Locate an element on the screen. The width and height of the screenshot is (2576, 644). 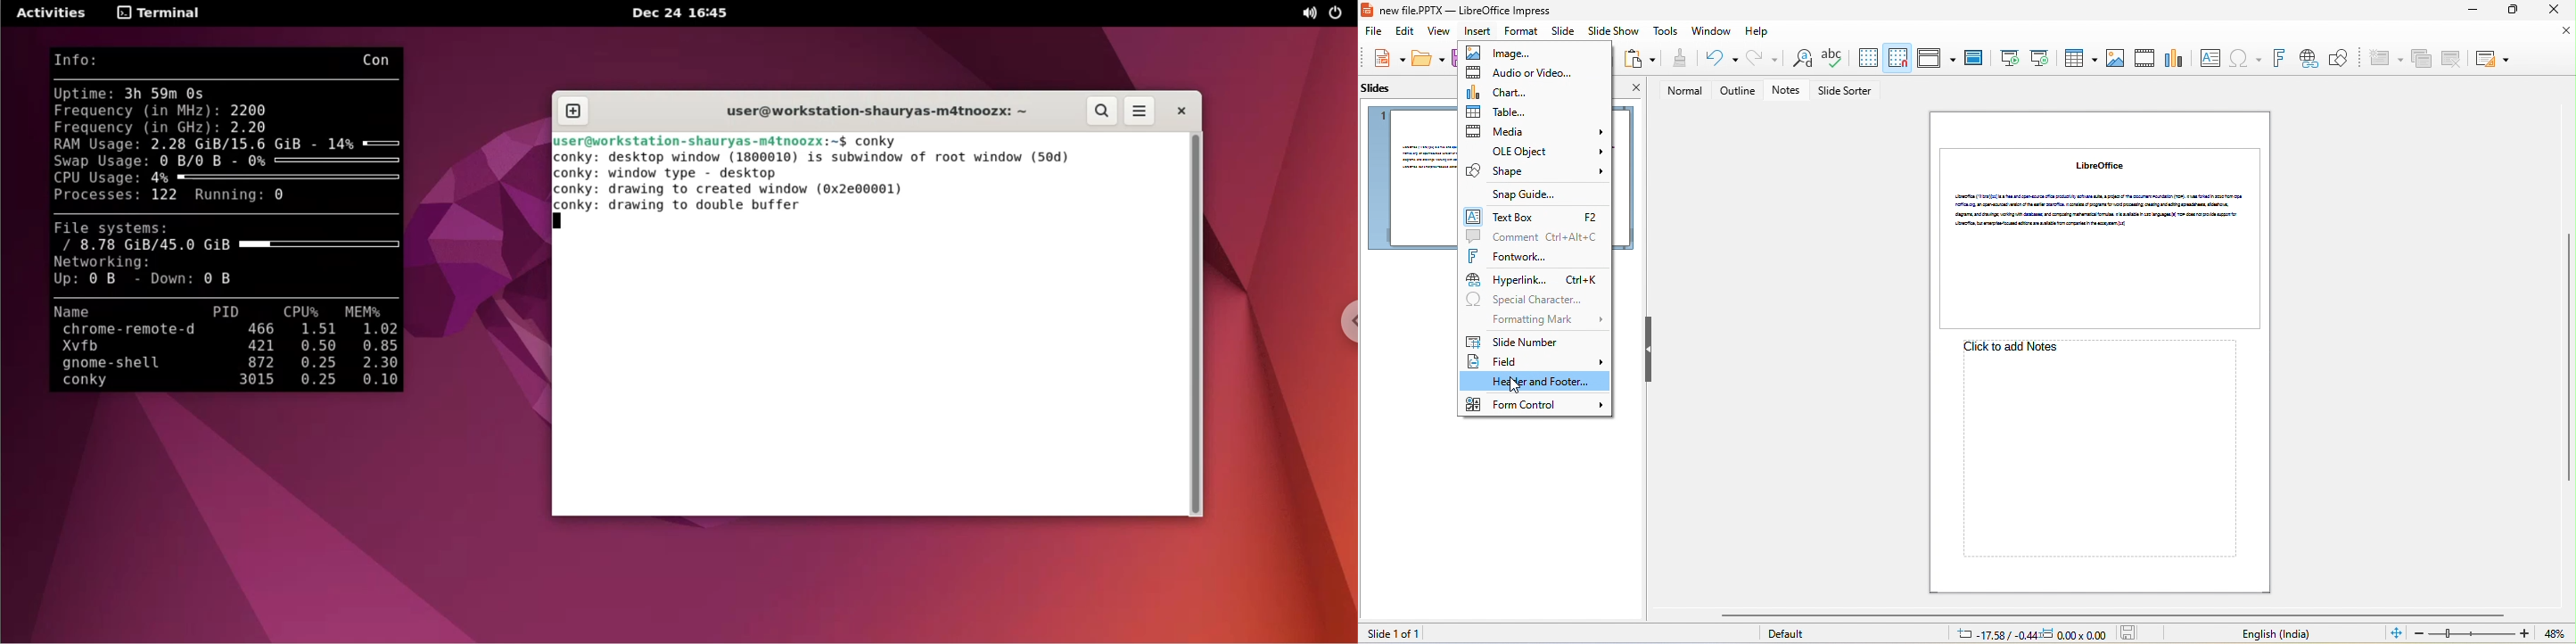
click here to add notes is located at coordinates (2092, 453).